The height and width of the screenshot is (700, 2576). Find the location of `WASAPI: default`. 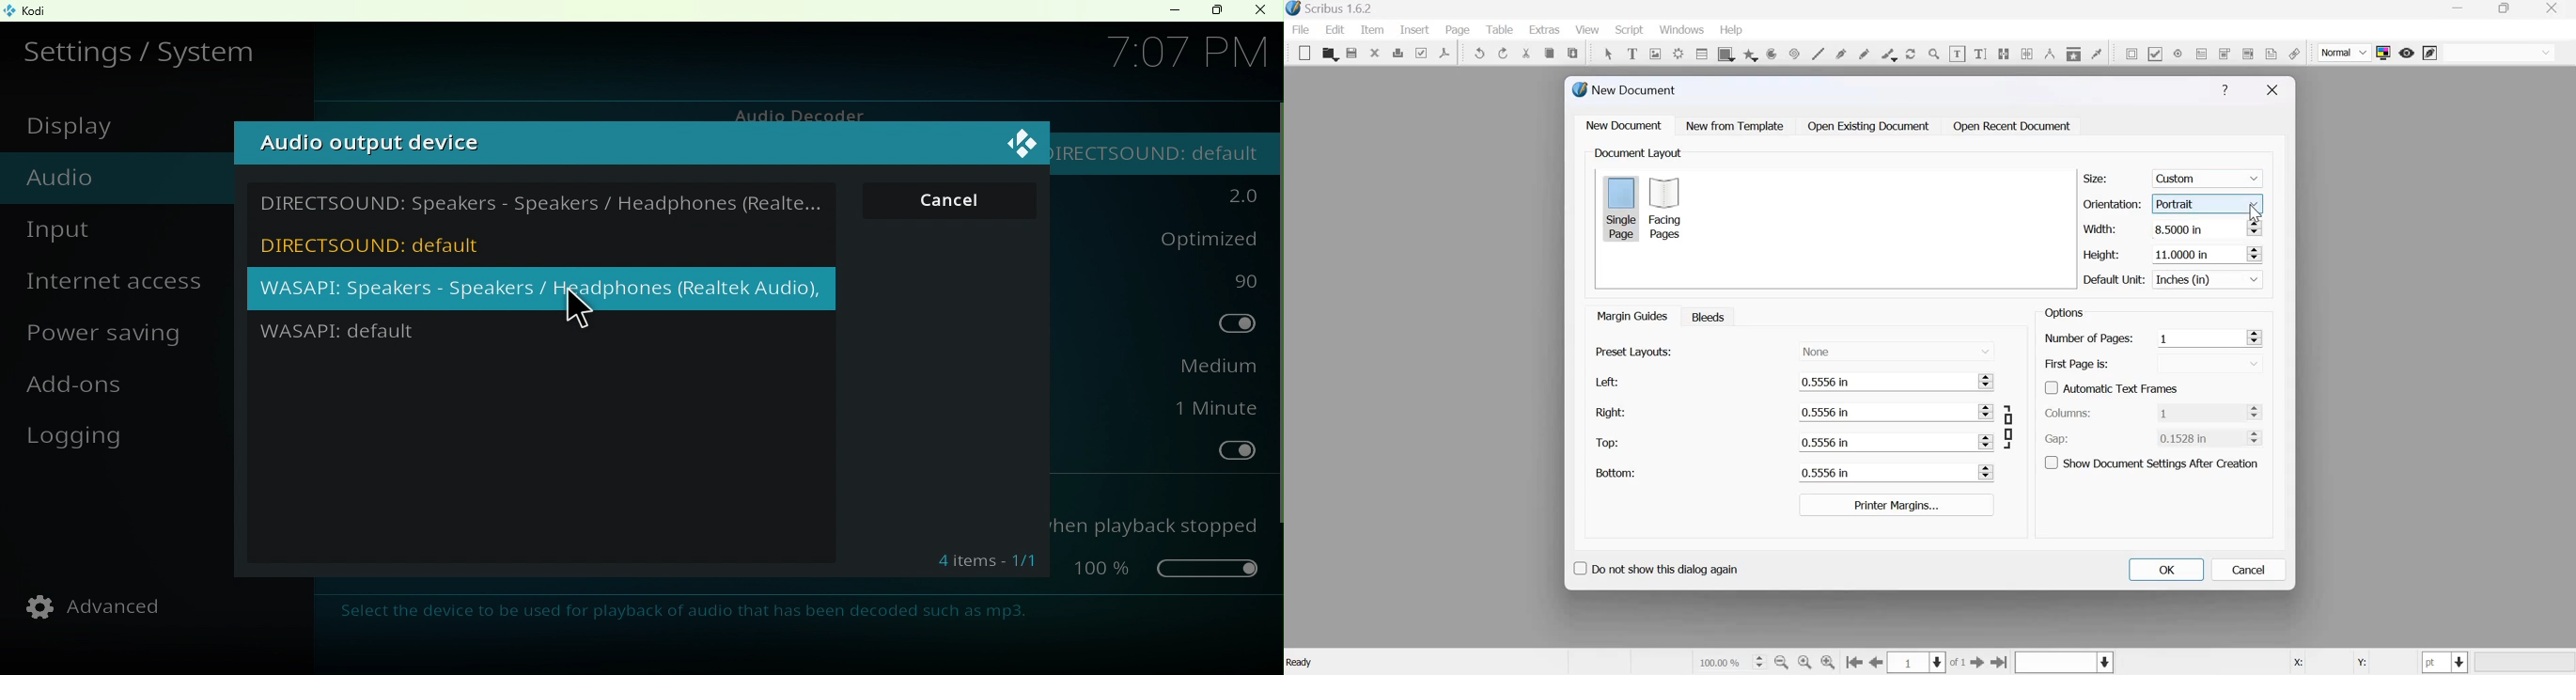

WASAPI: default is located at coordinates (339, 338).